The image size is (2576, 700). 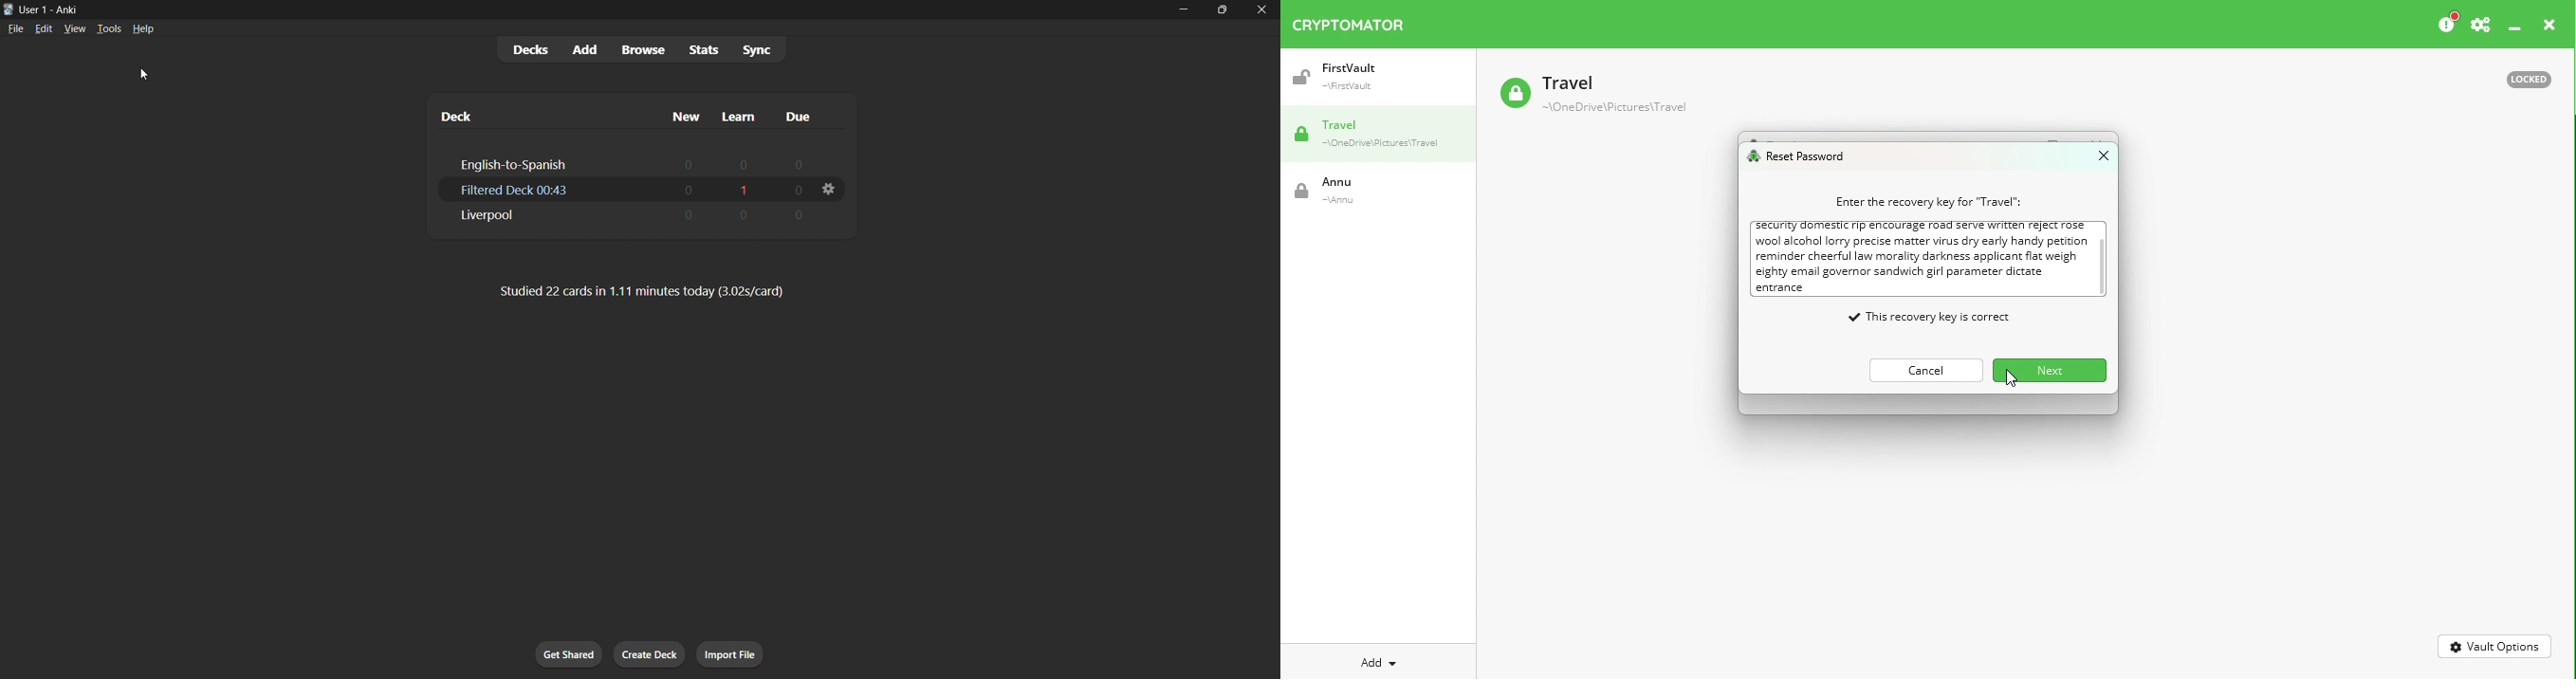 What do you see at coordinates (74, 31) in the screenshot?
I see `view` at bounding box center [74, 31].